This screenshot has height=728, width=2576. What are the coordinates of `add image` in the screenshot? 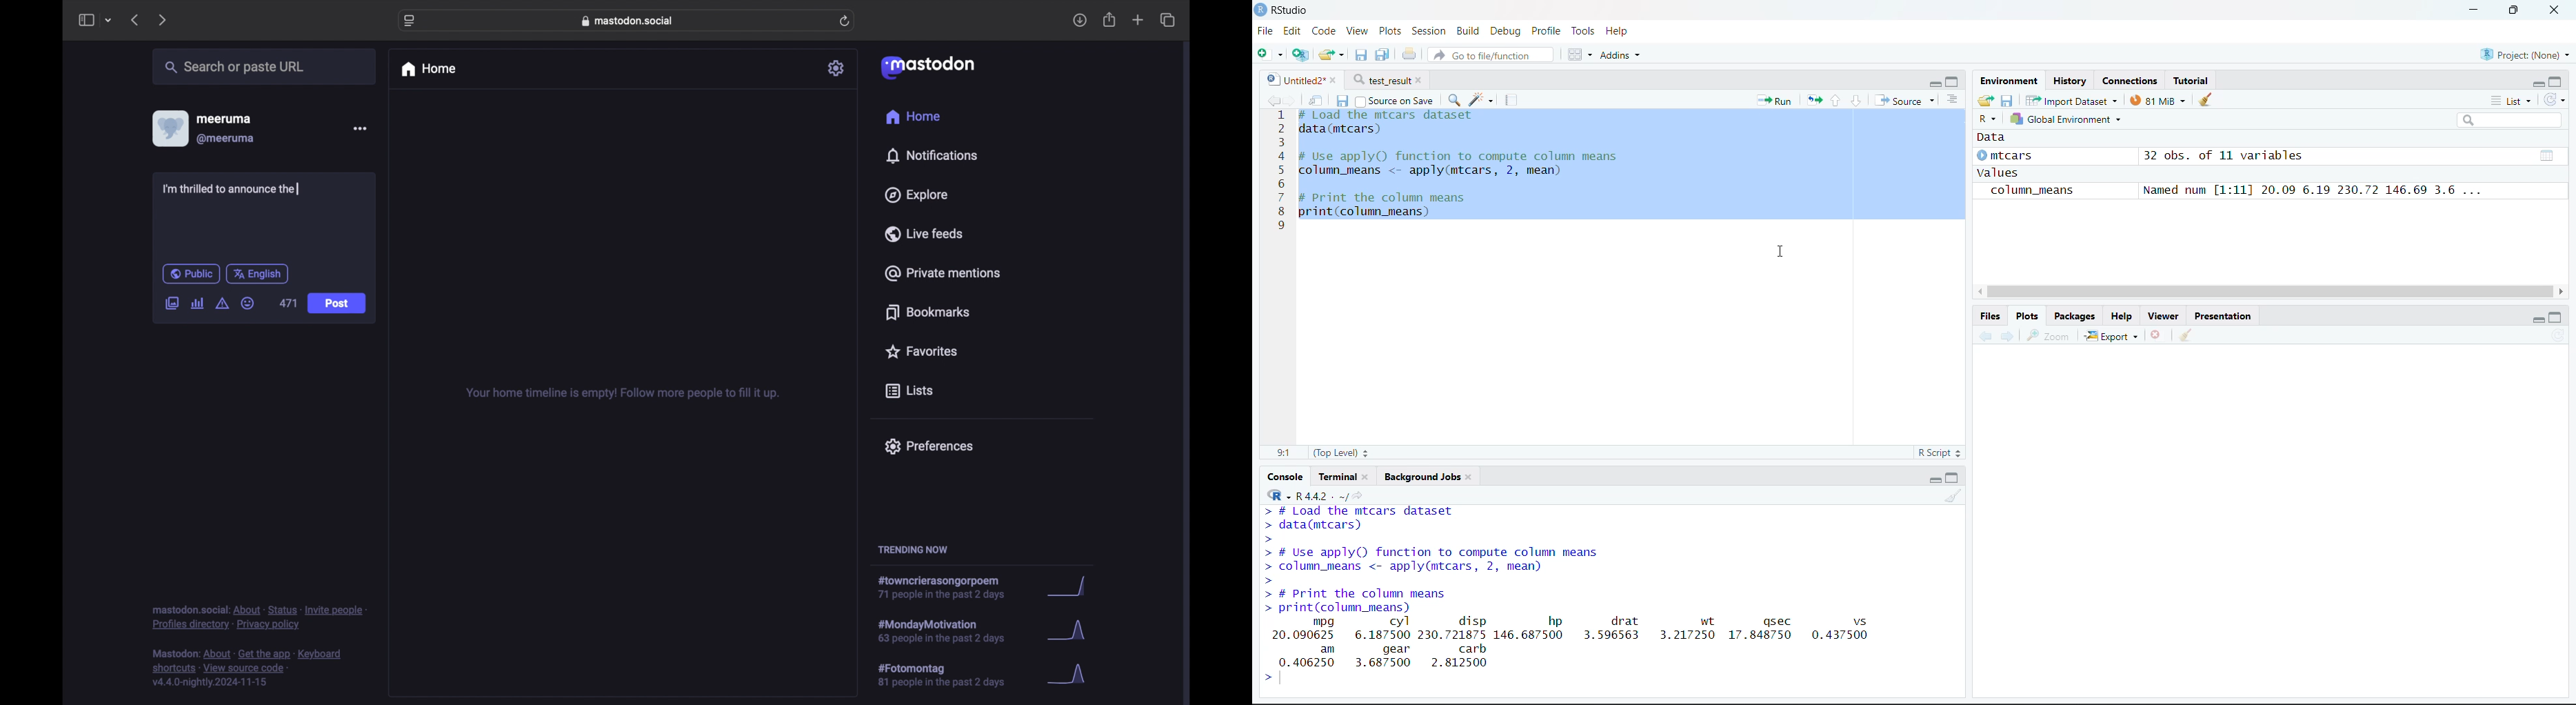 It's located at (172, 304).